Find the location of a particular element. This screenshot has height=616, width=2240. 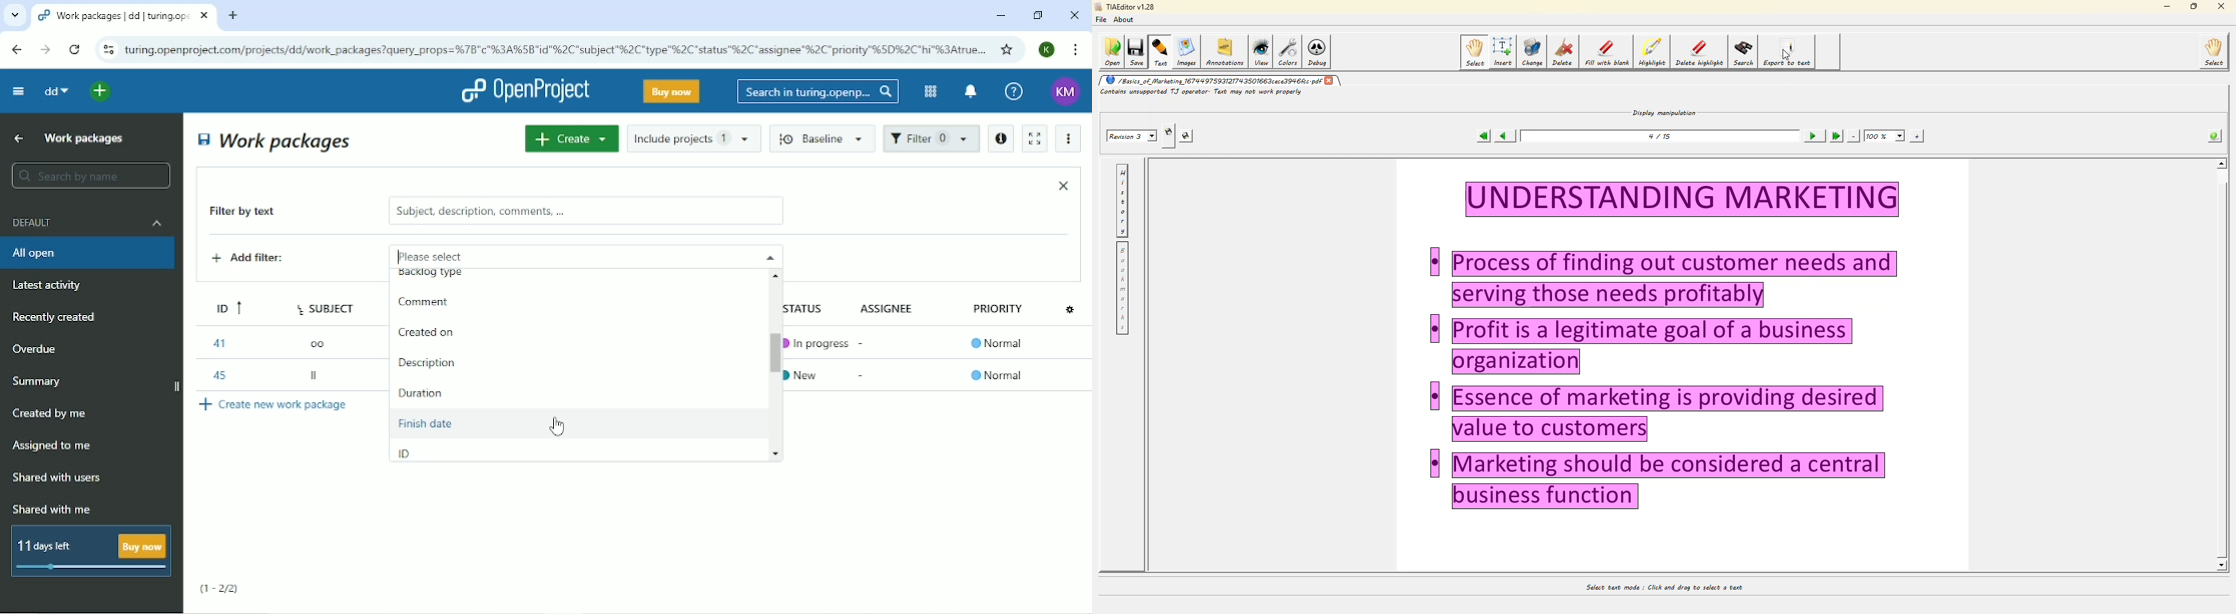

display manipulation is located at coordinates (1662, 111).